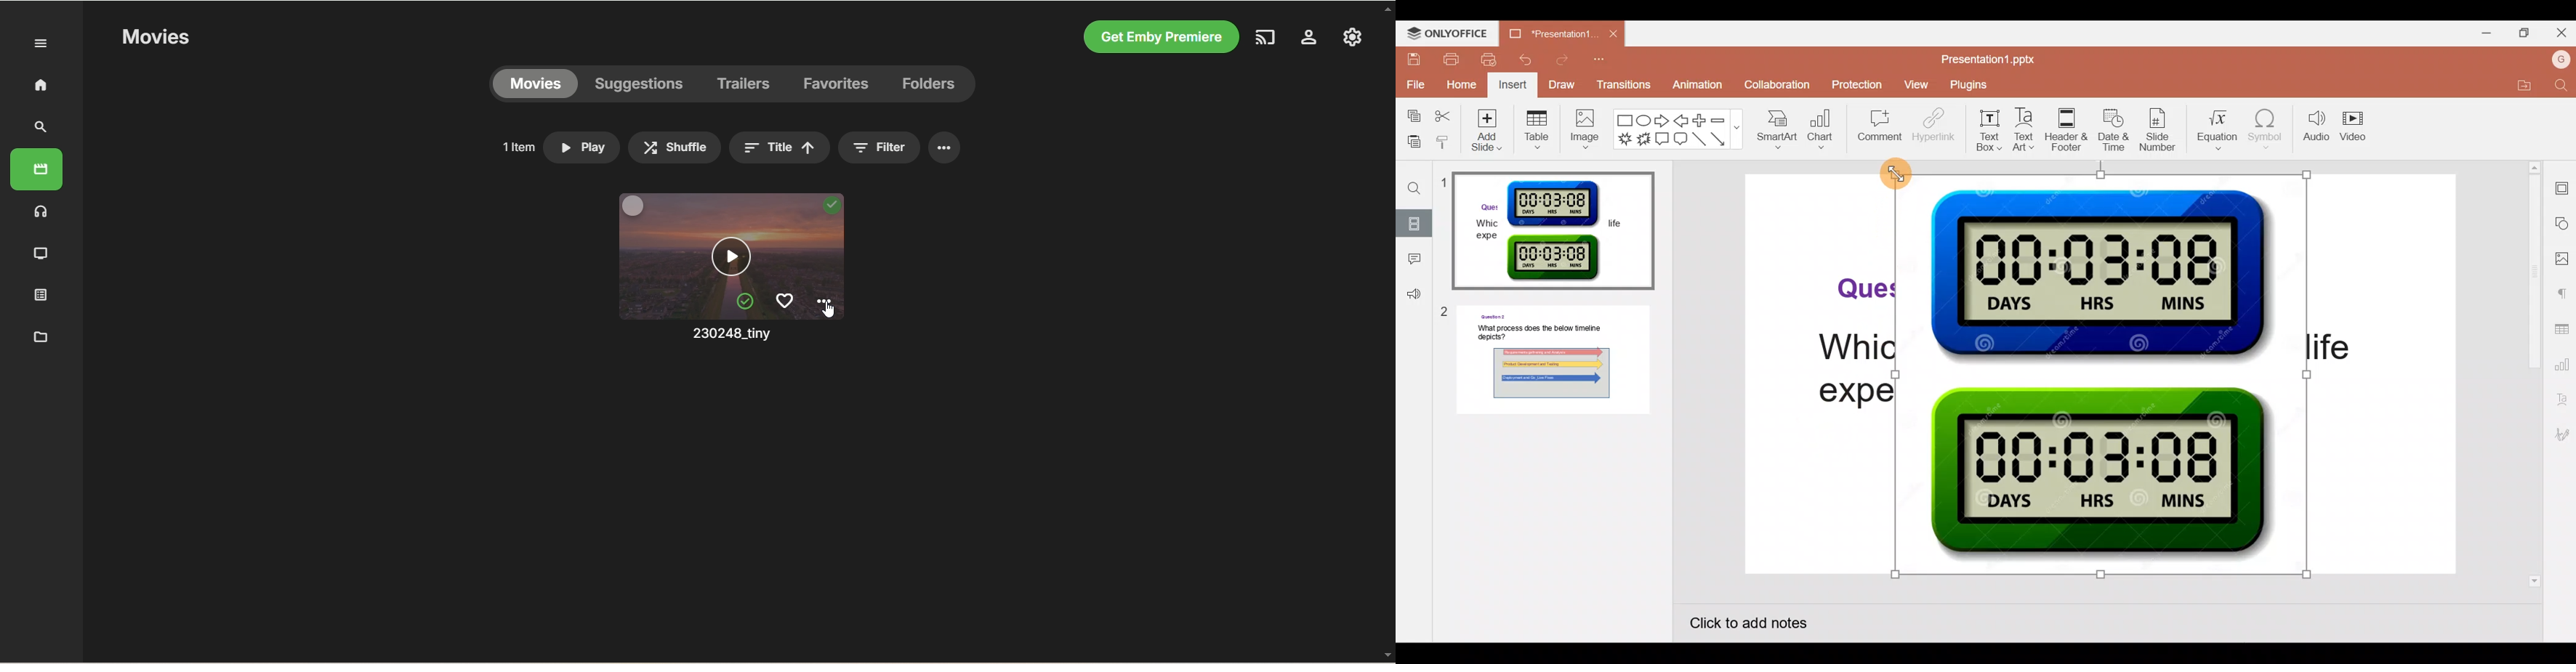 The width and height of the screenshot is (2576, 672). I want to click on home, so click(40, 84).